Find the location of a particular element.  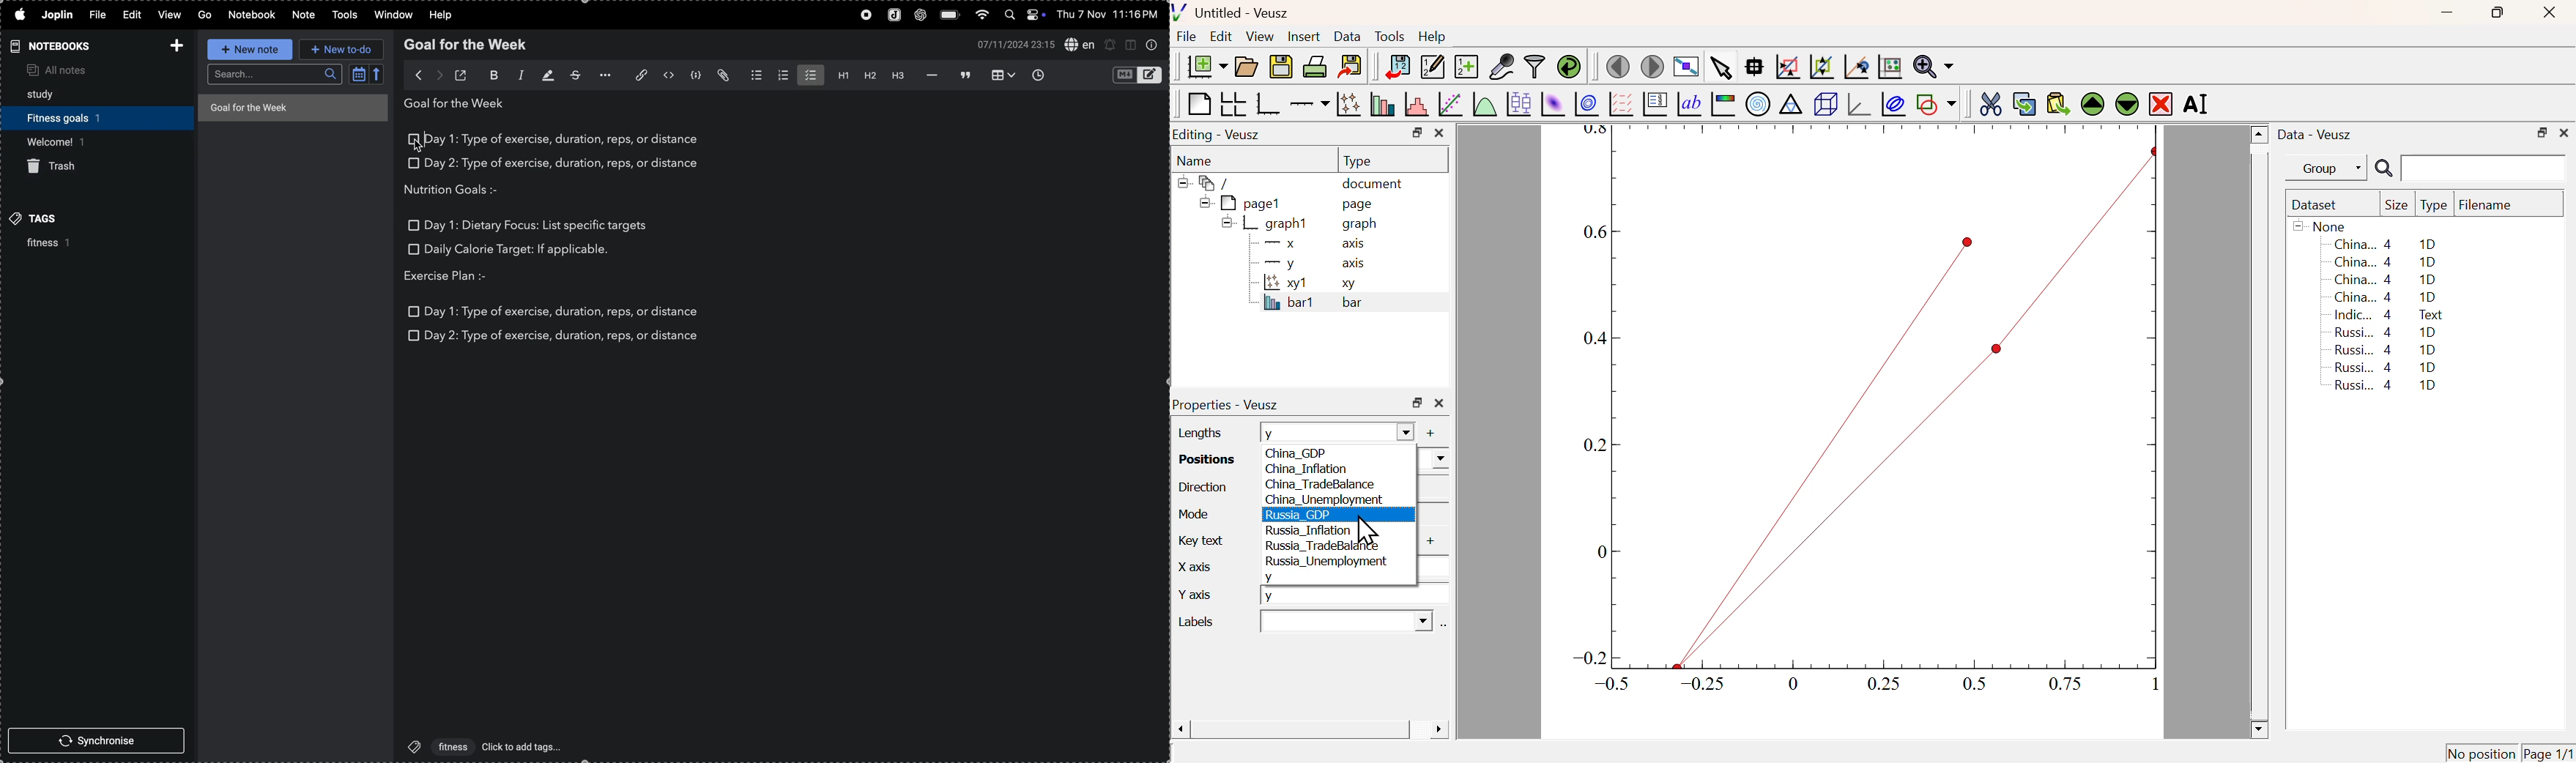

insert time is located at coordinates (1043, 75).